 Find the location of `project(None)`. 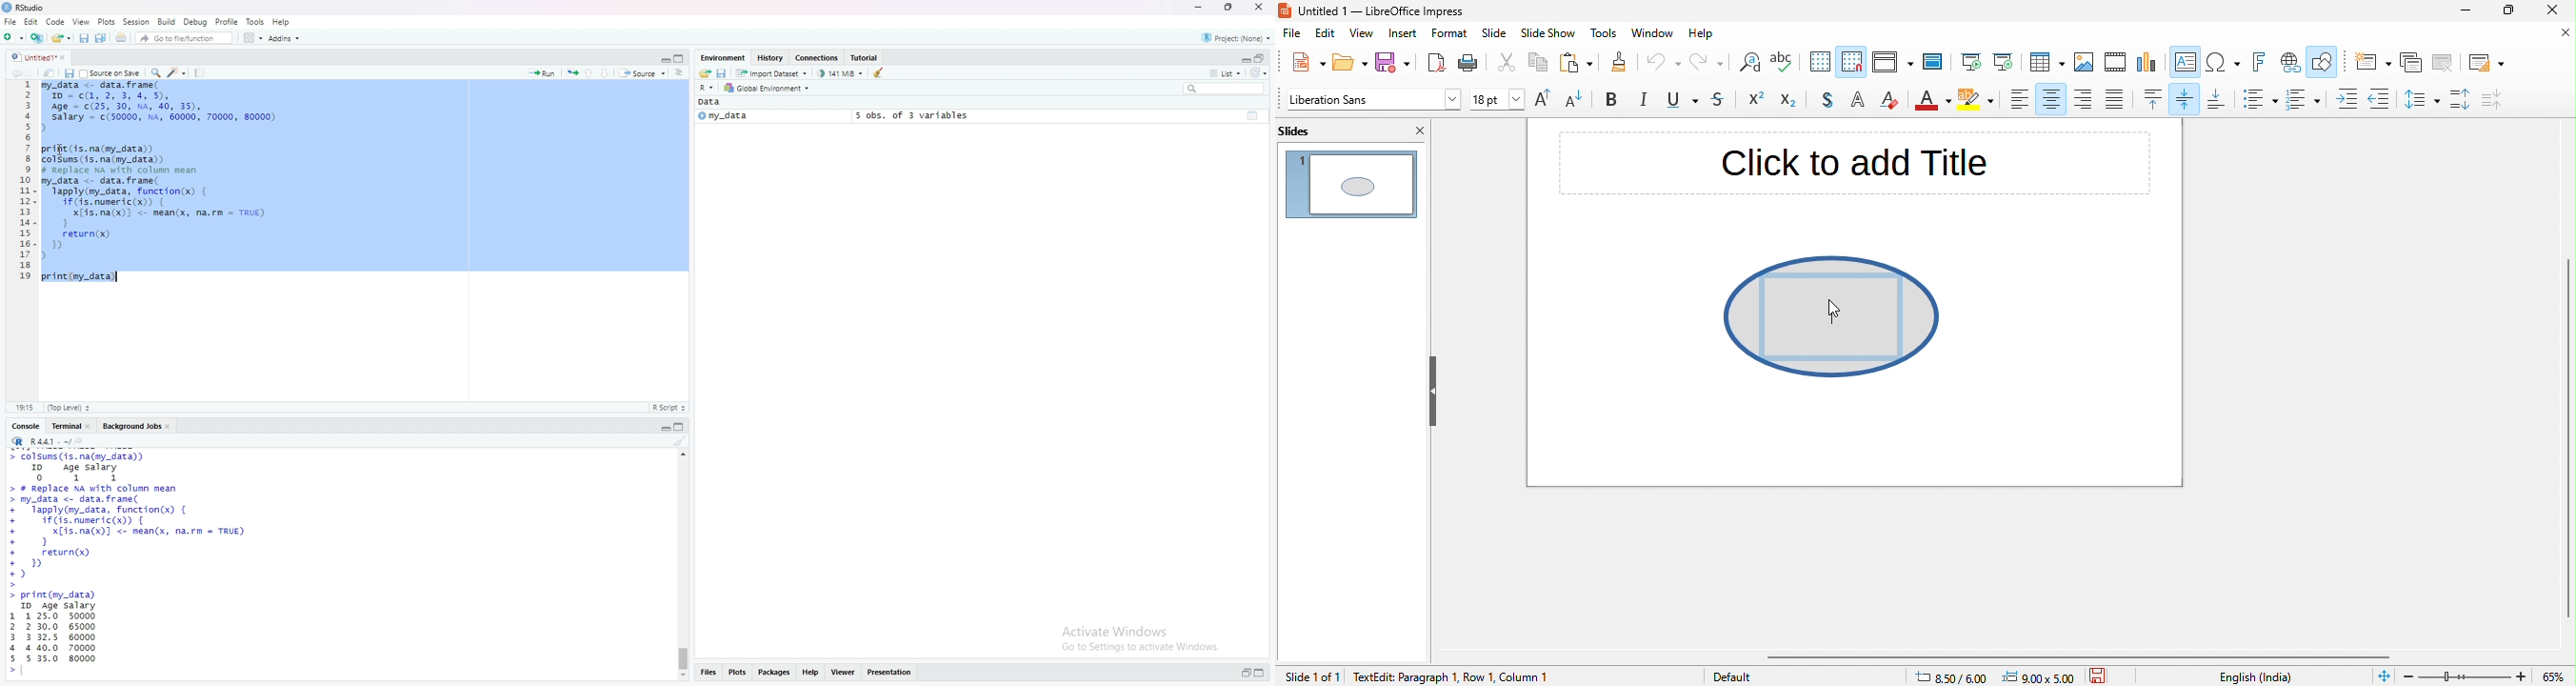

project(None) is located at coordinates (1238, 40).